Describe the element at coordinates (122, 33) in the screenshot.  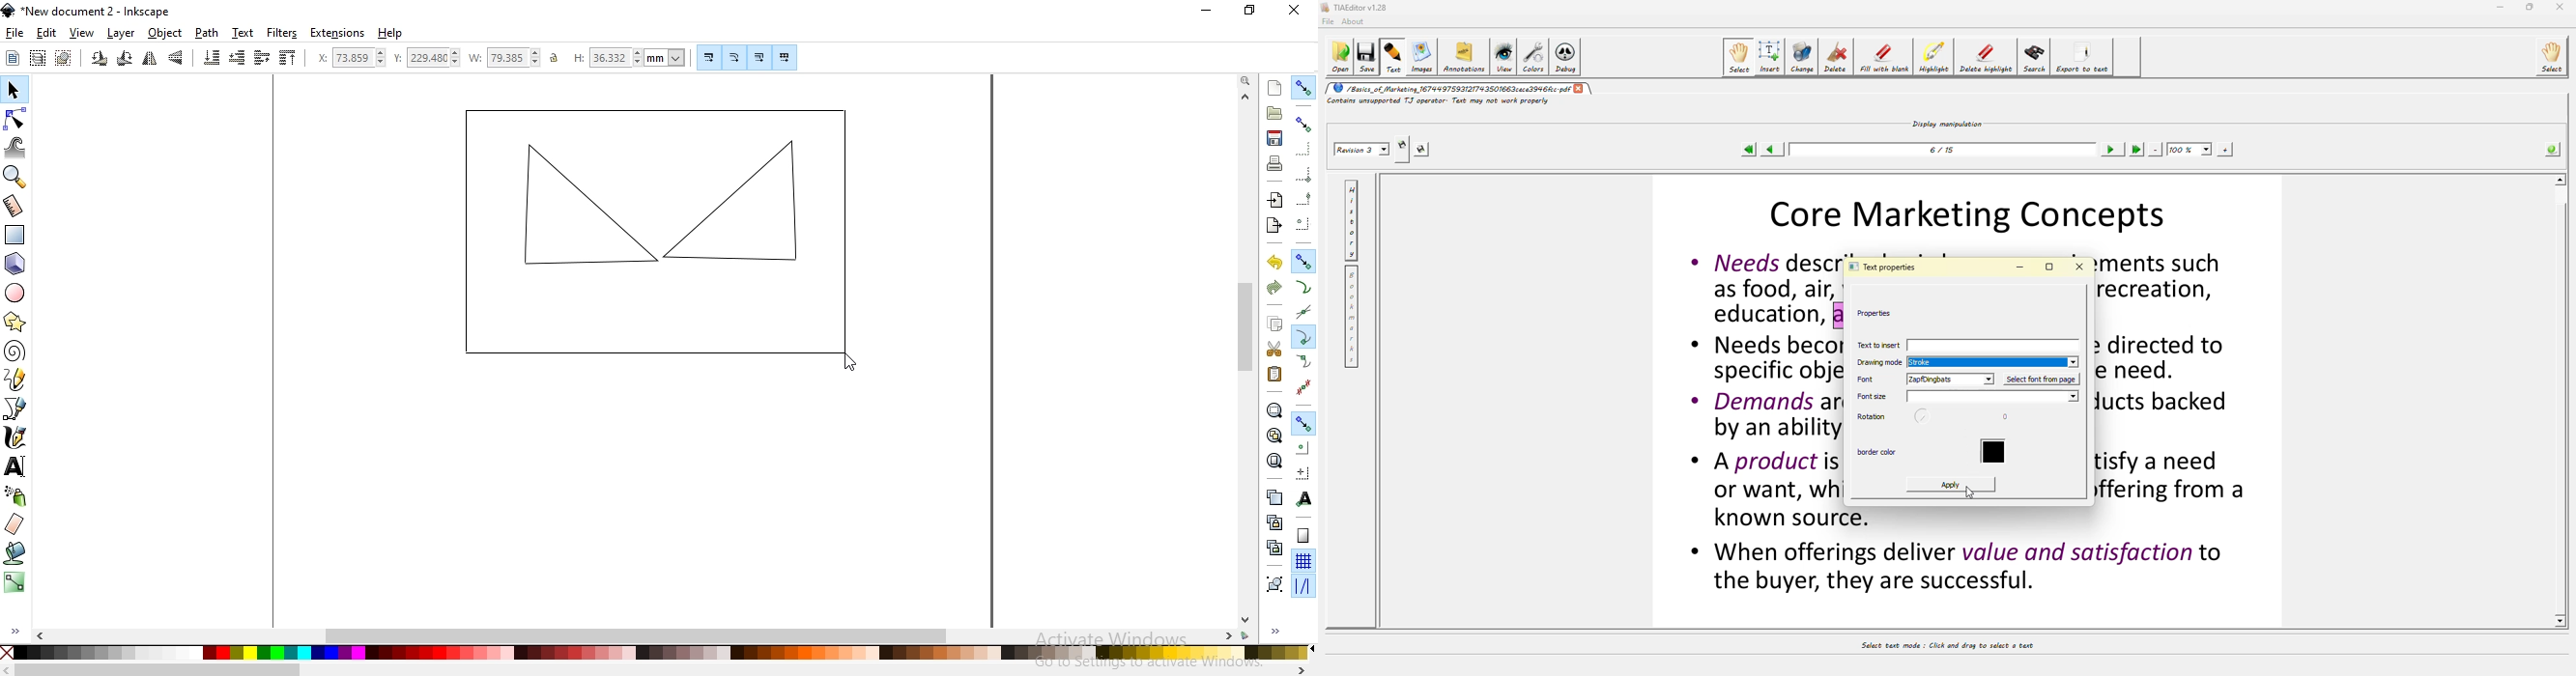
I see `layer` at that location.